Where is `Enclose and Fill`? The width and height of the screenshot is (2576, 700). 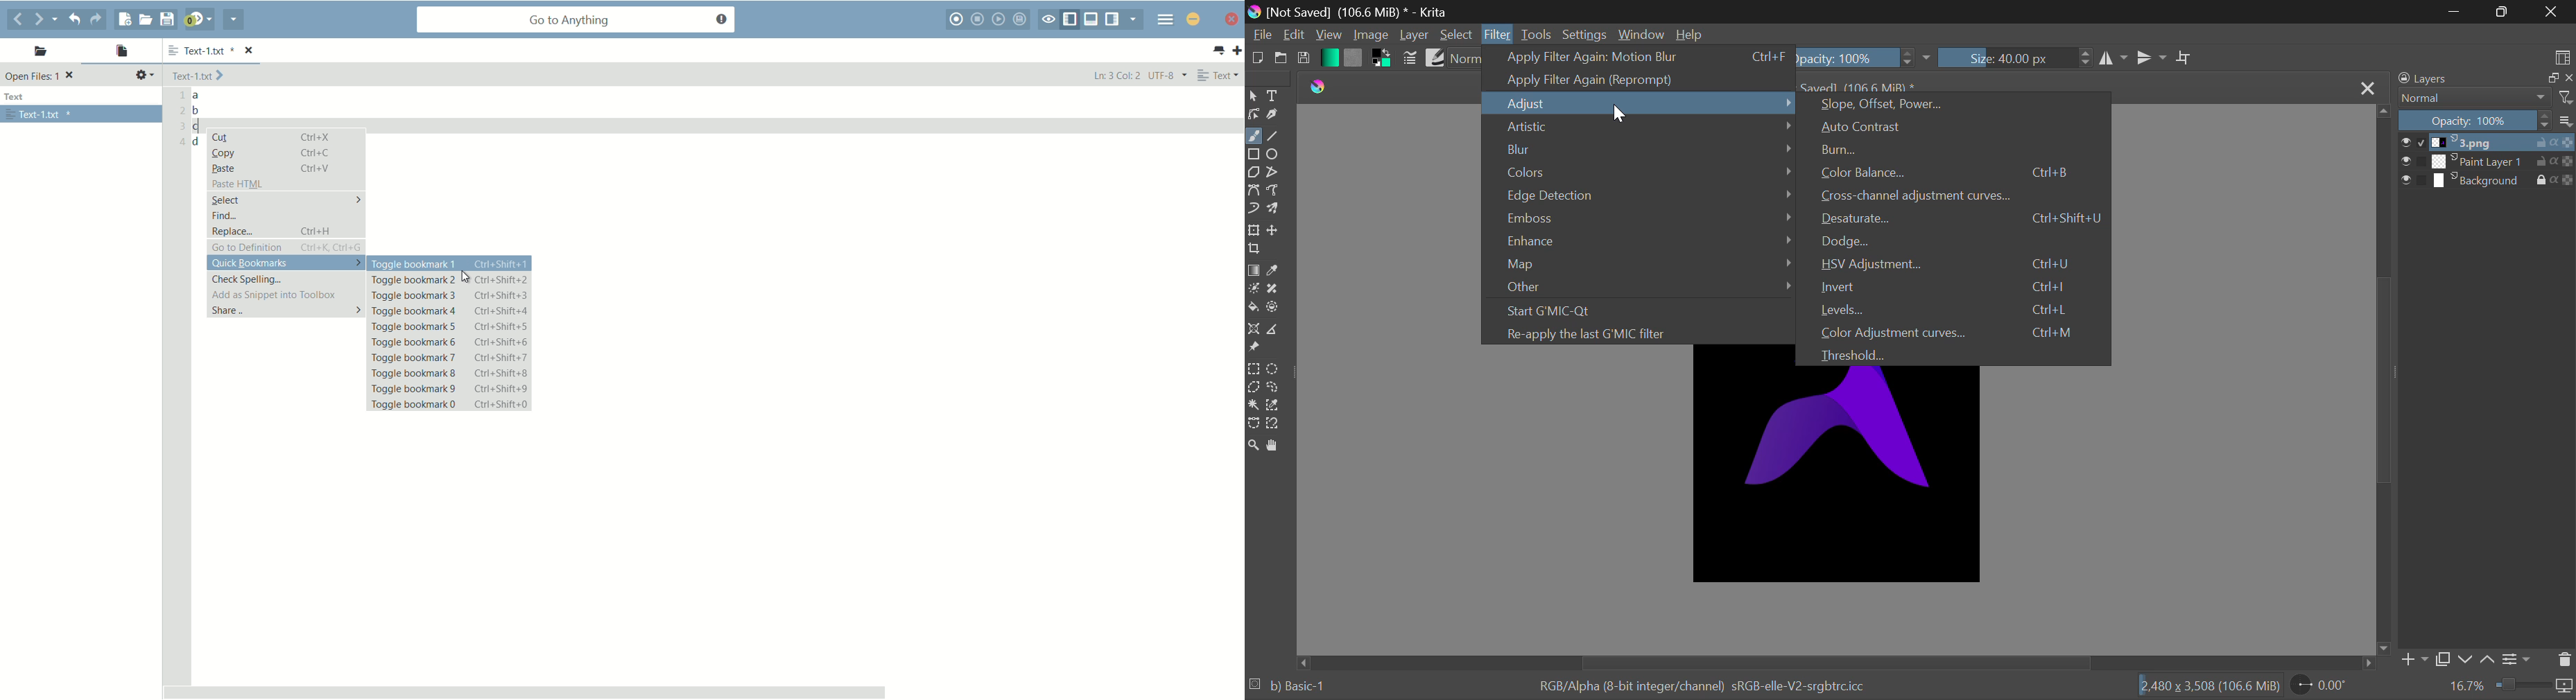 Enclose and Fill is located at coordinates (1274, 308).